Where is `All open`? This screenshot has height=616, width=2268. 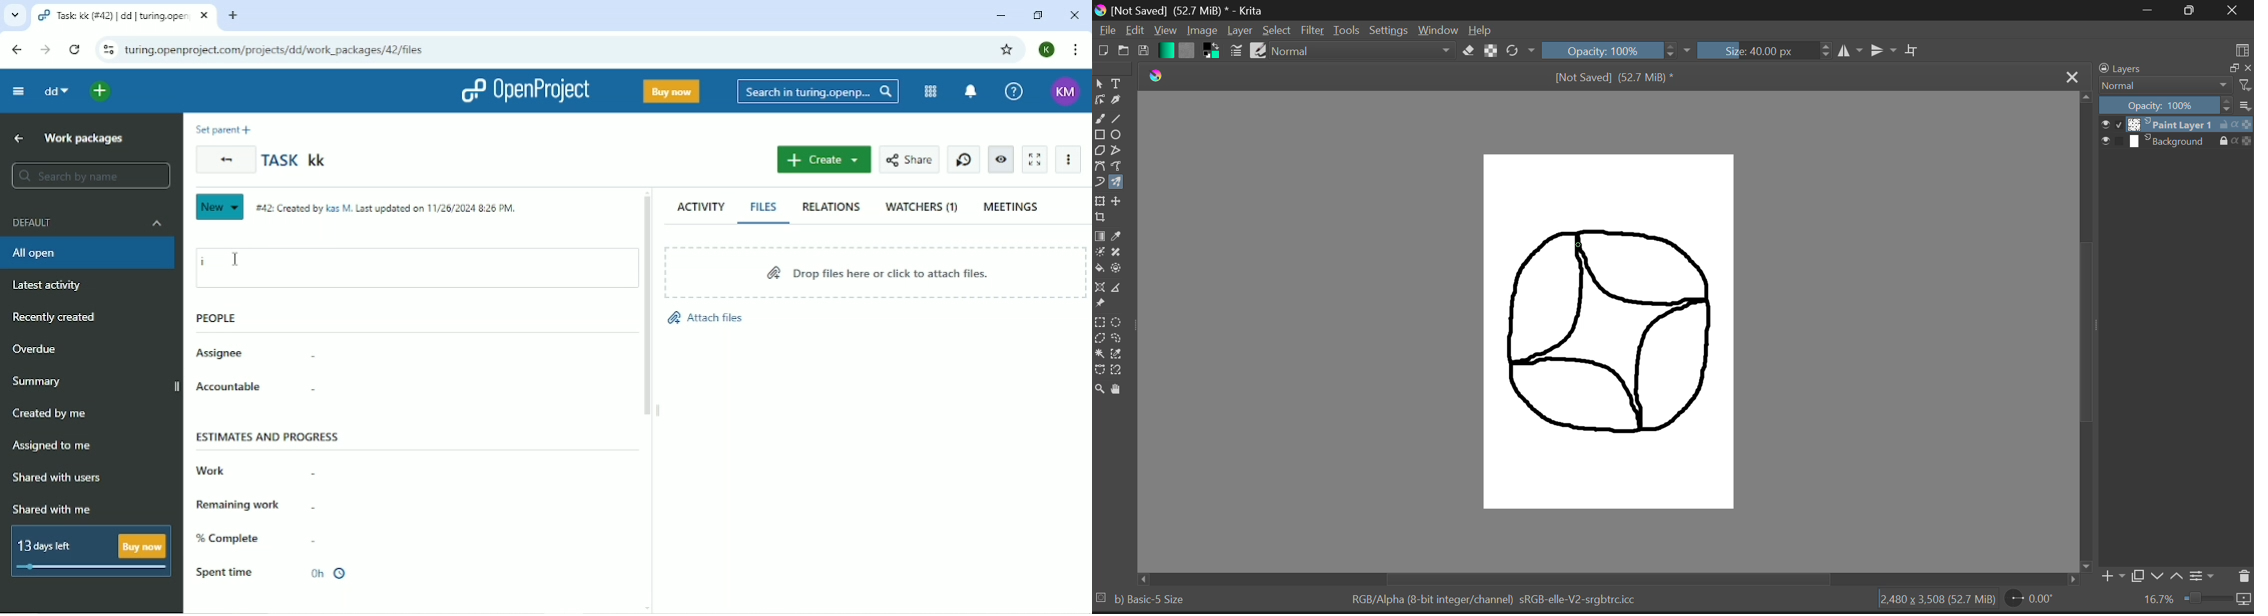
All open is located at coordinates (91, 253).